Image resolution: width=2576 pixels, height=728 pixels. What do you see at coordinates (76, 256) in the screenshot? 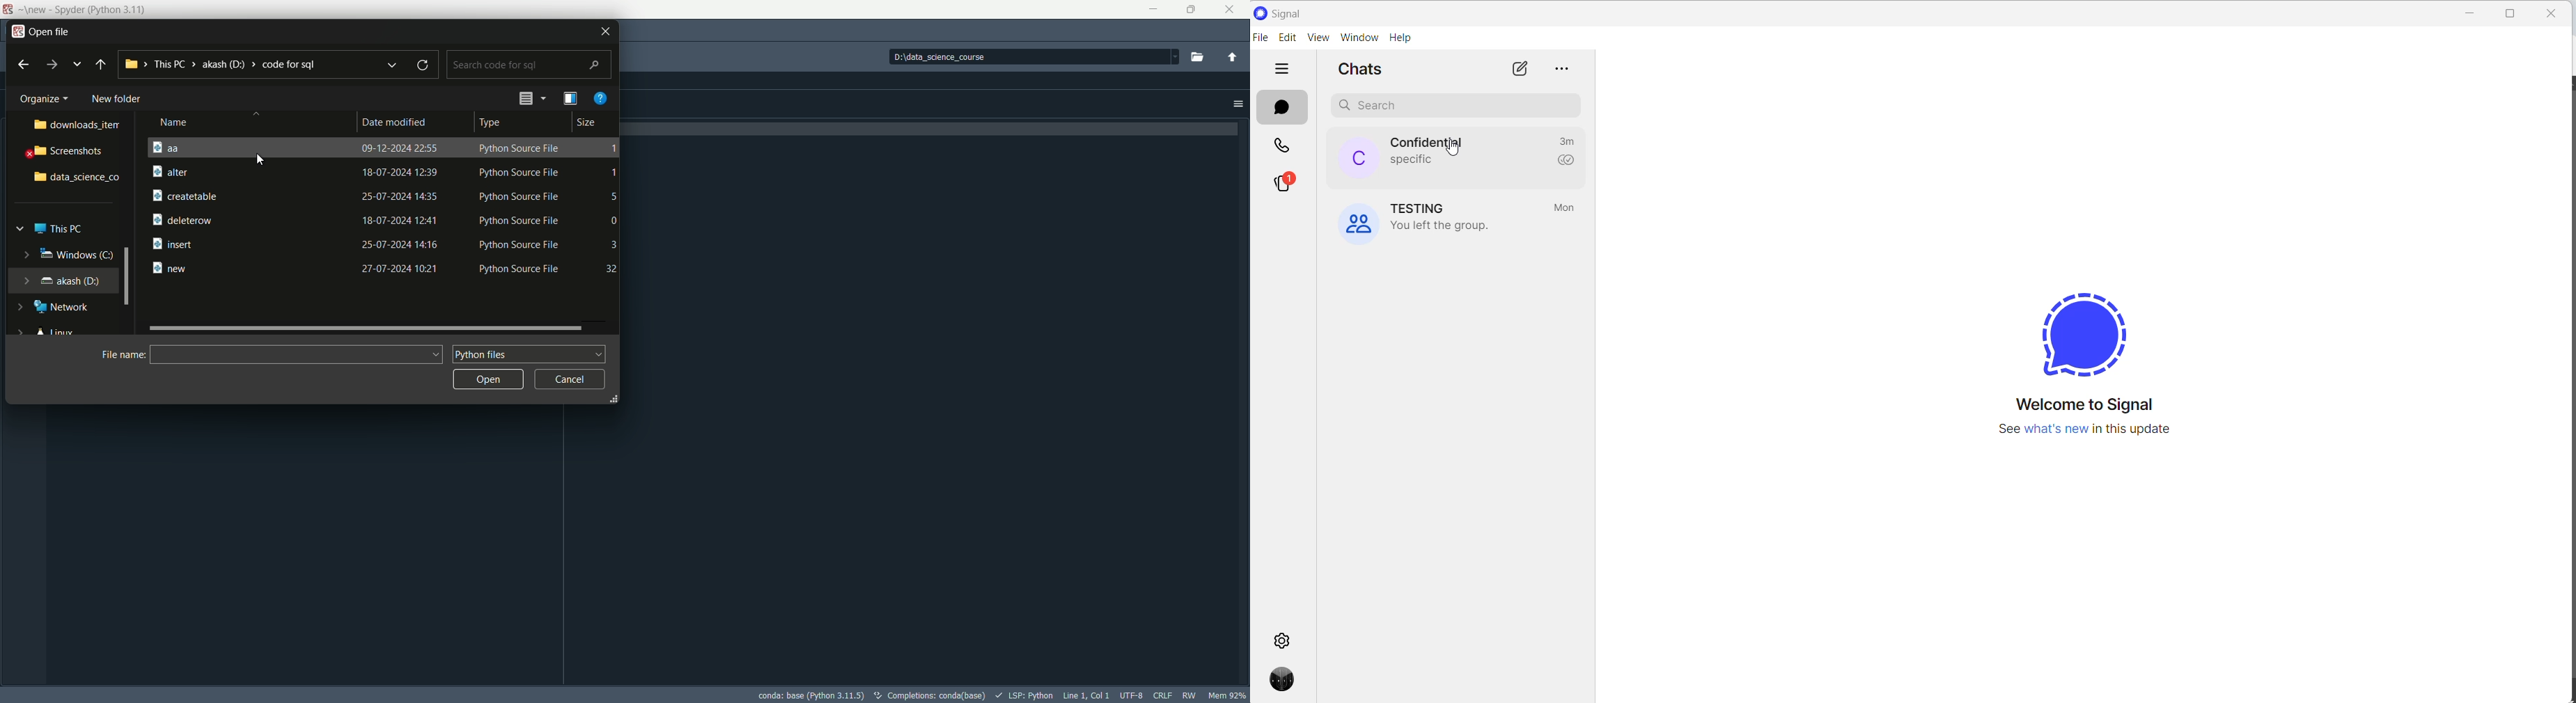
I see `windows(c:)` at bounding box center [76, 256].